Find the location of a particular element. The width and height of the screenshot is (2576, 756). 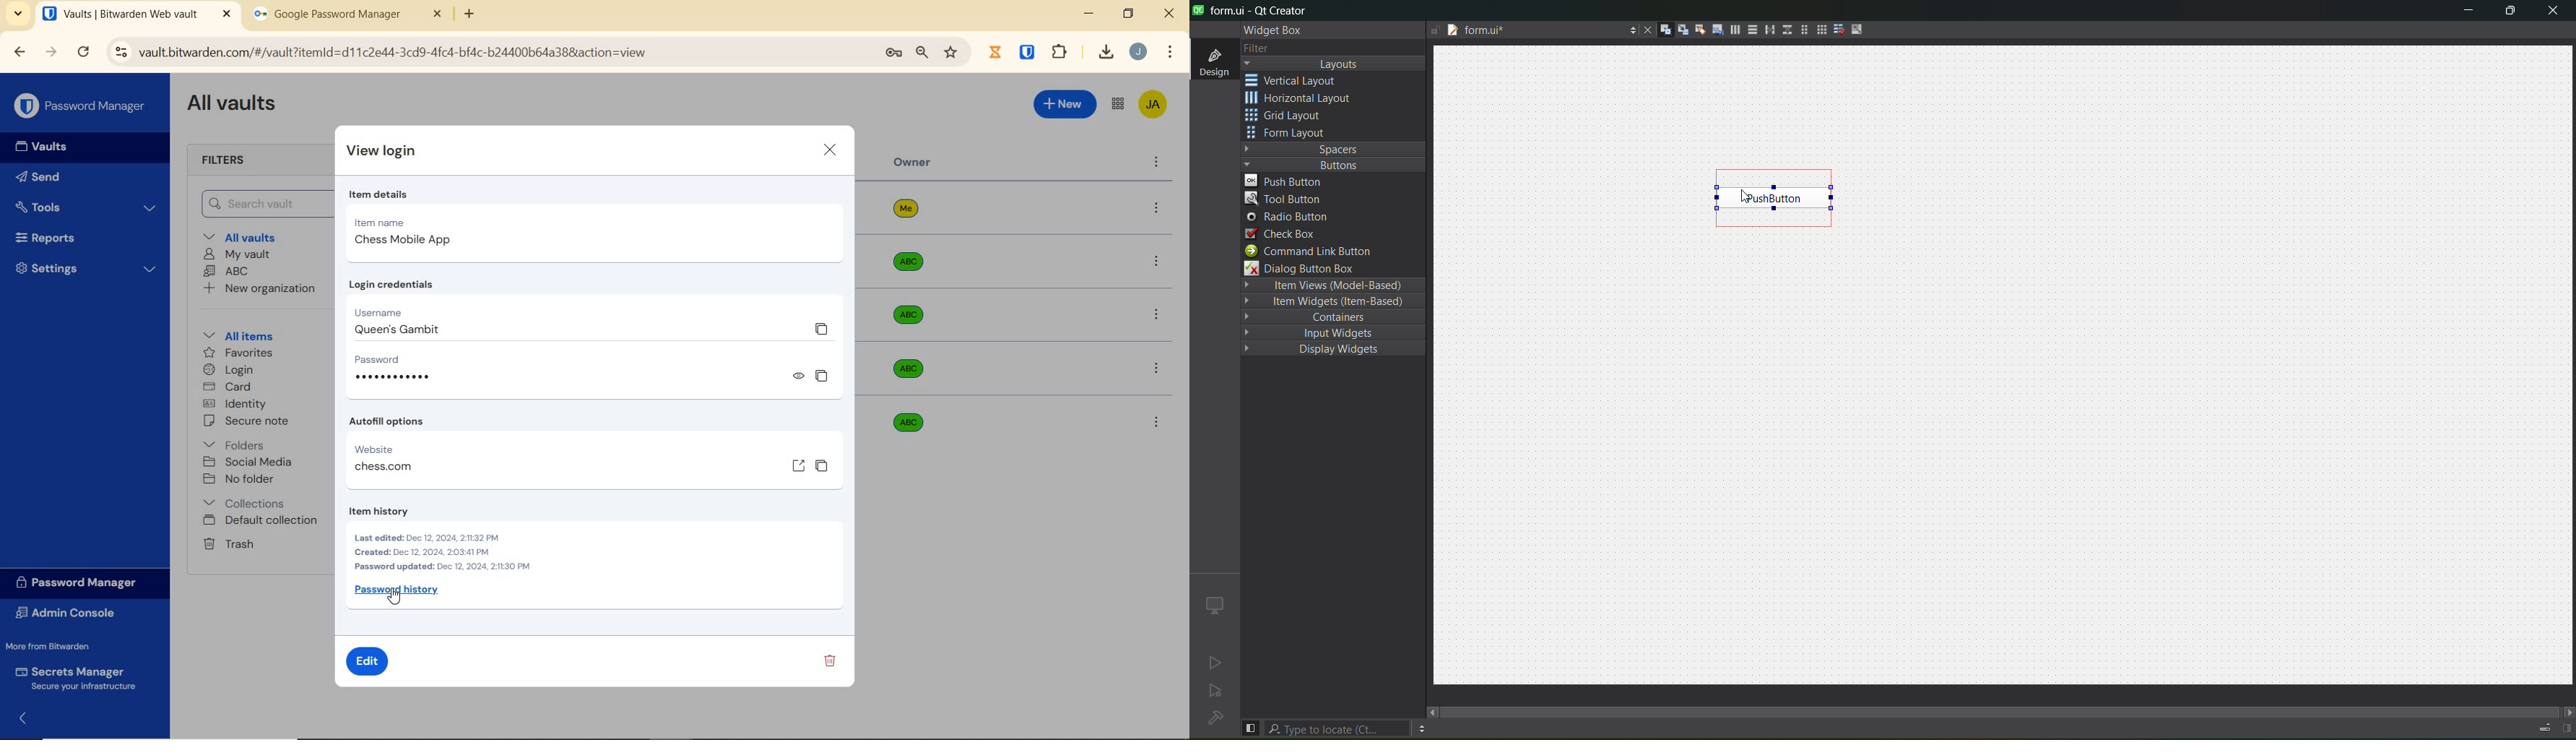

Password is located at coordinates (379, 360).